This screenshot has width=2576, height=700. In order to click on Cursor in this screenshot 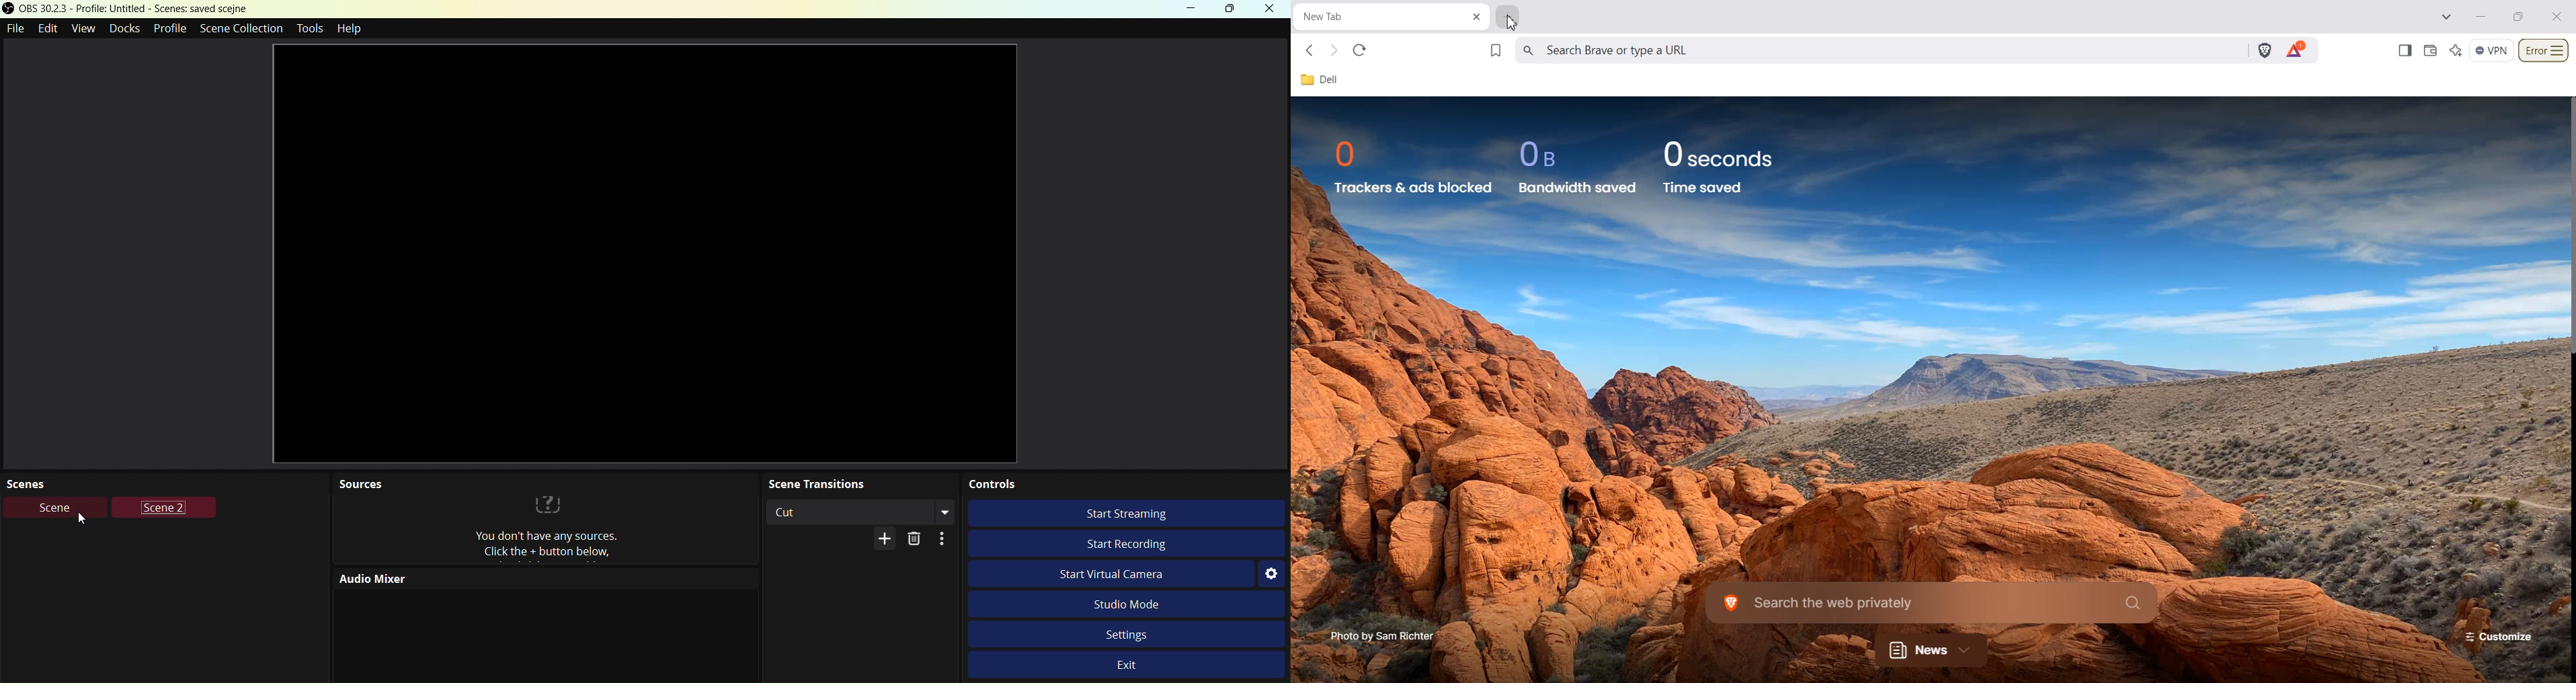, I will do `click(81, 518)`.